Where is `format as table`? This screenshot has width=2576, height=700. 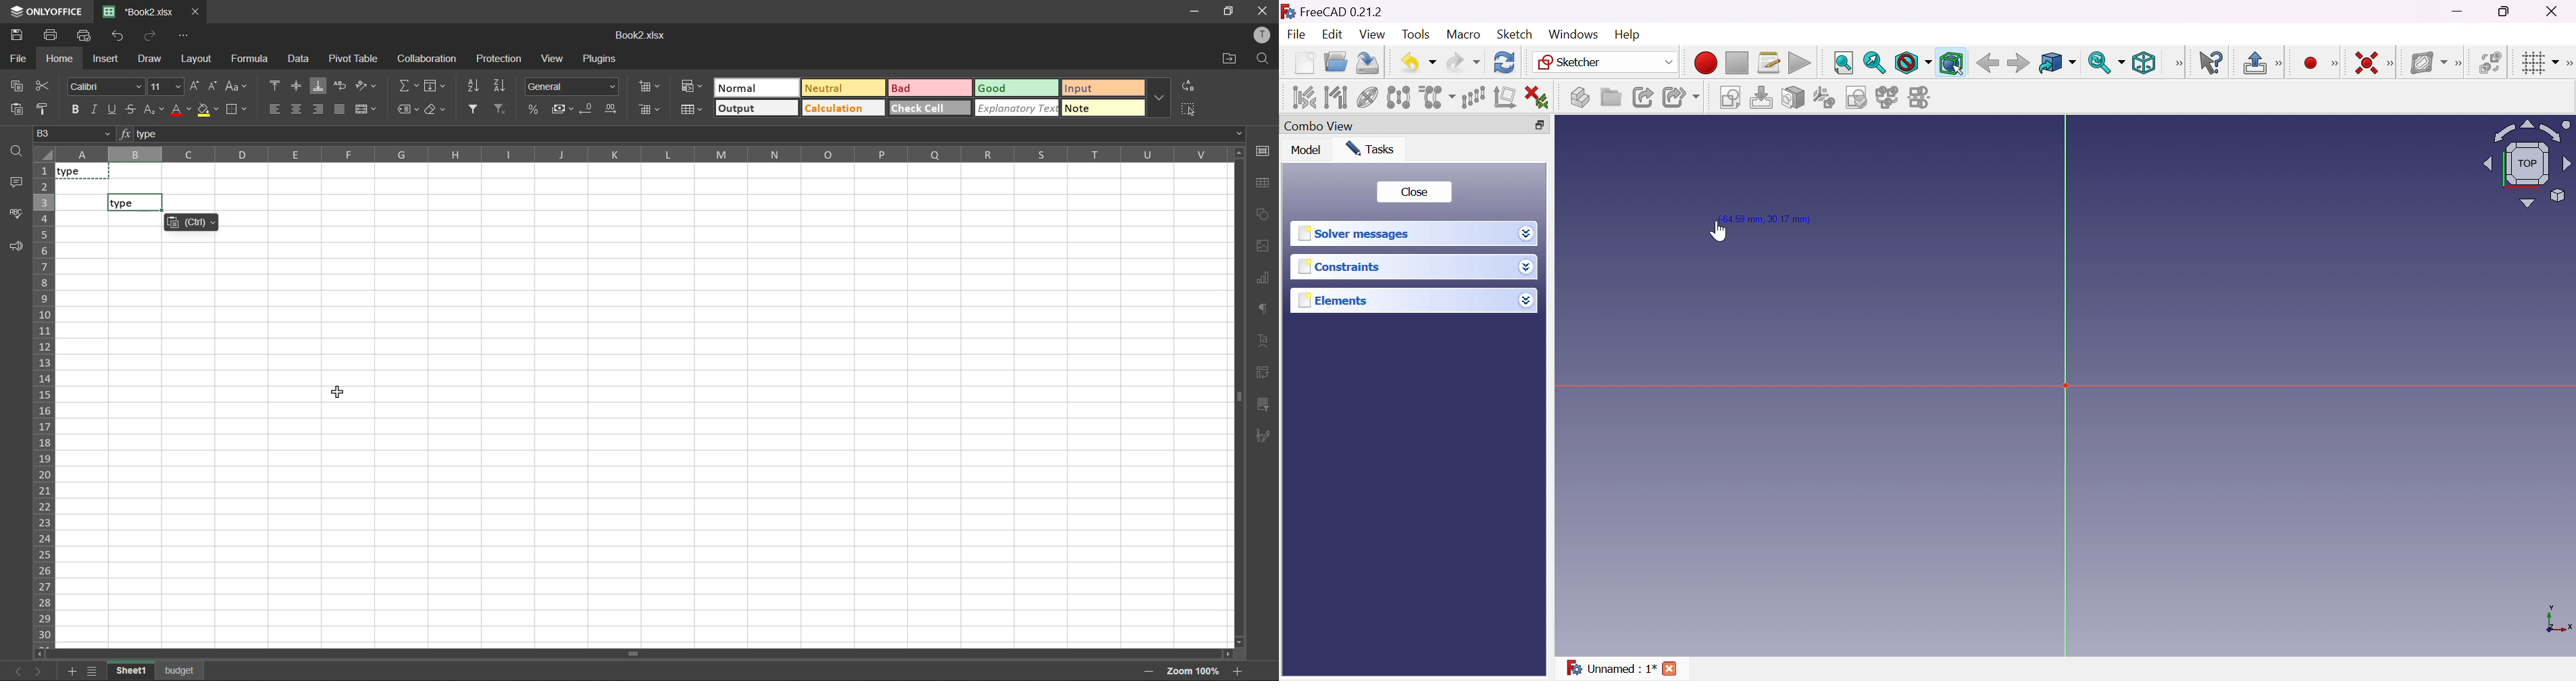
format as table is located at coordinates (692, 110).